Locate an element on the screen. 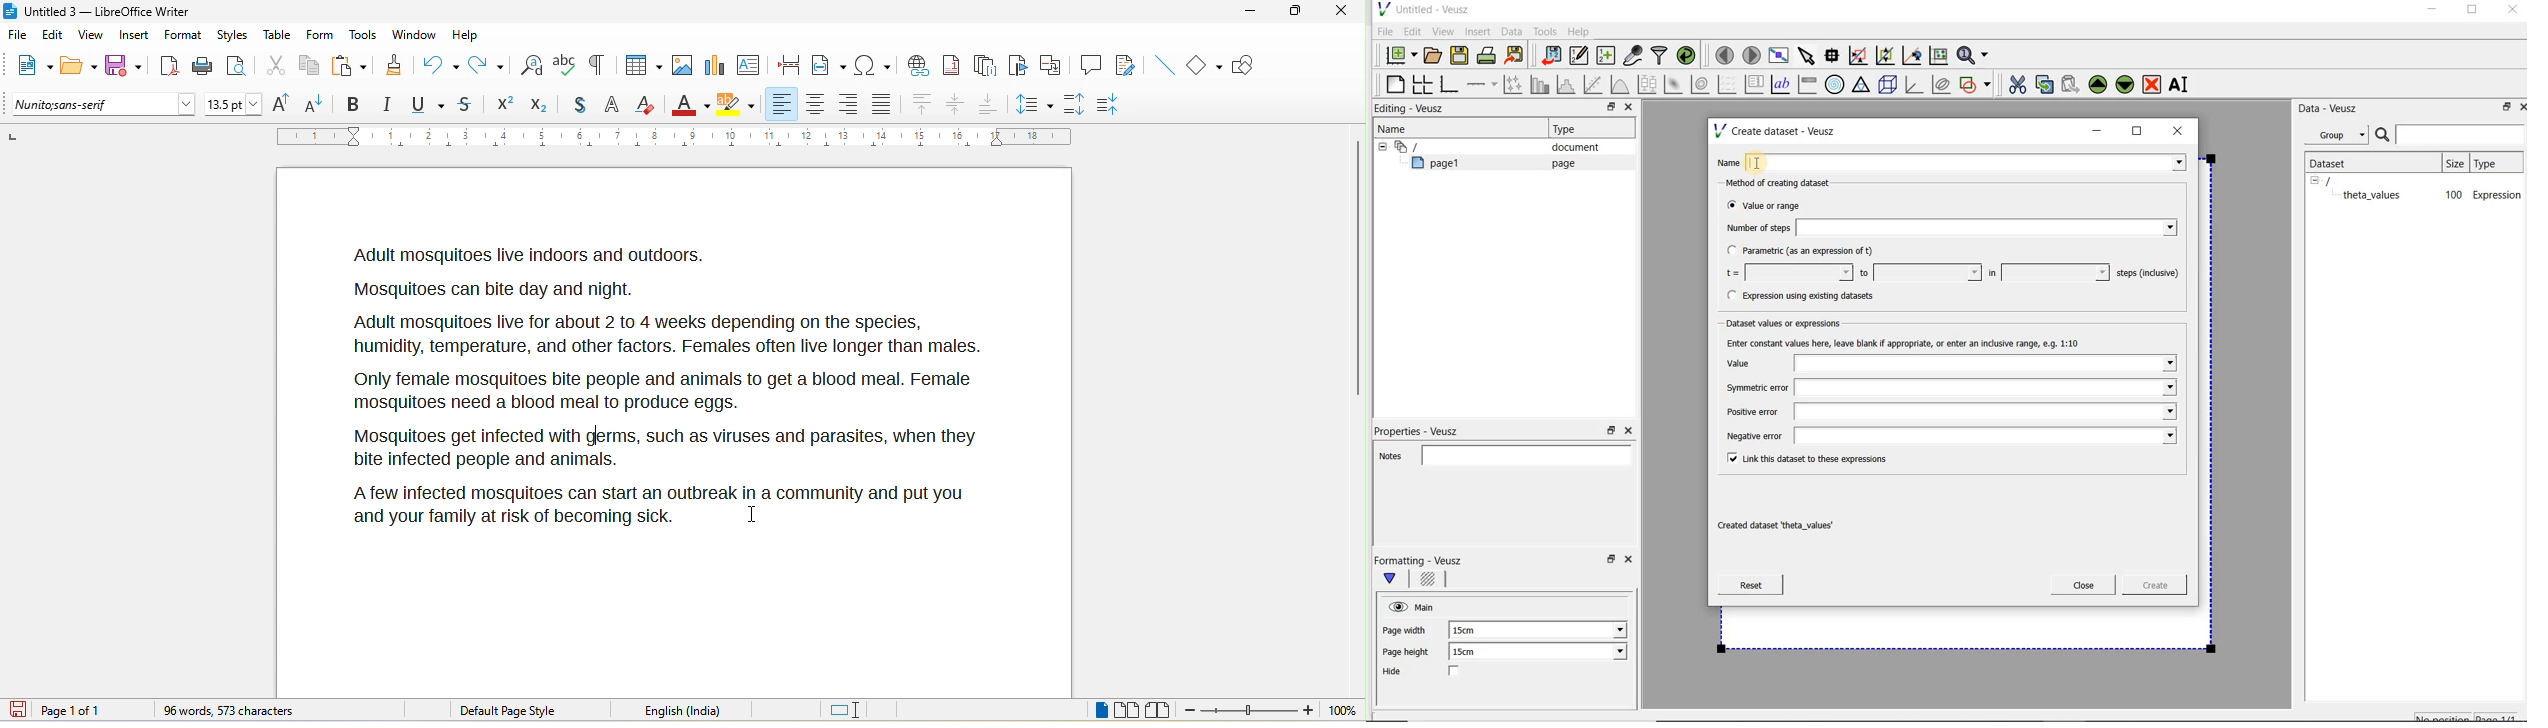 This screenshot has height=728, width=2548. Tools is located at coordinates (1544, 32).